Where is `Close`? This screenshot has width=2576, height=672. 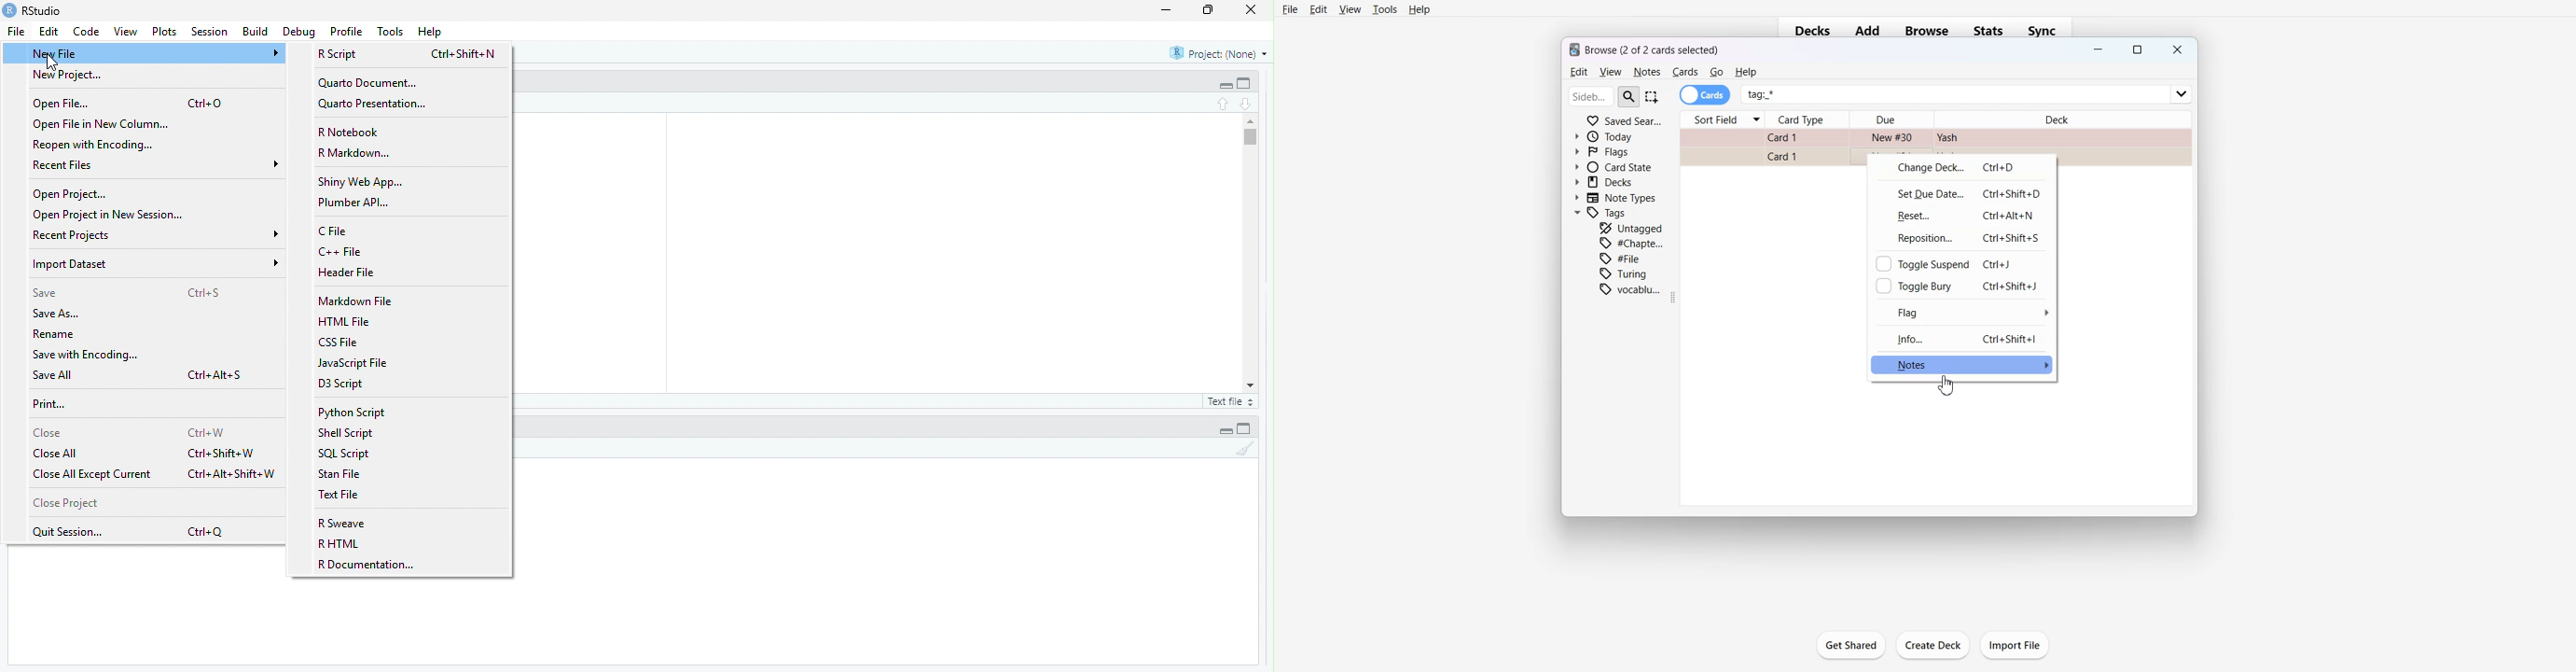 Close is located at coordinates (50, 433).